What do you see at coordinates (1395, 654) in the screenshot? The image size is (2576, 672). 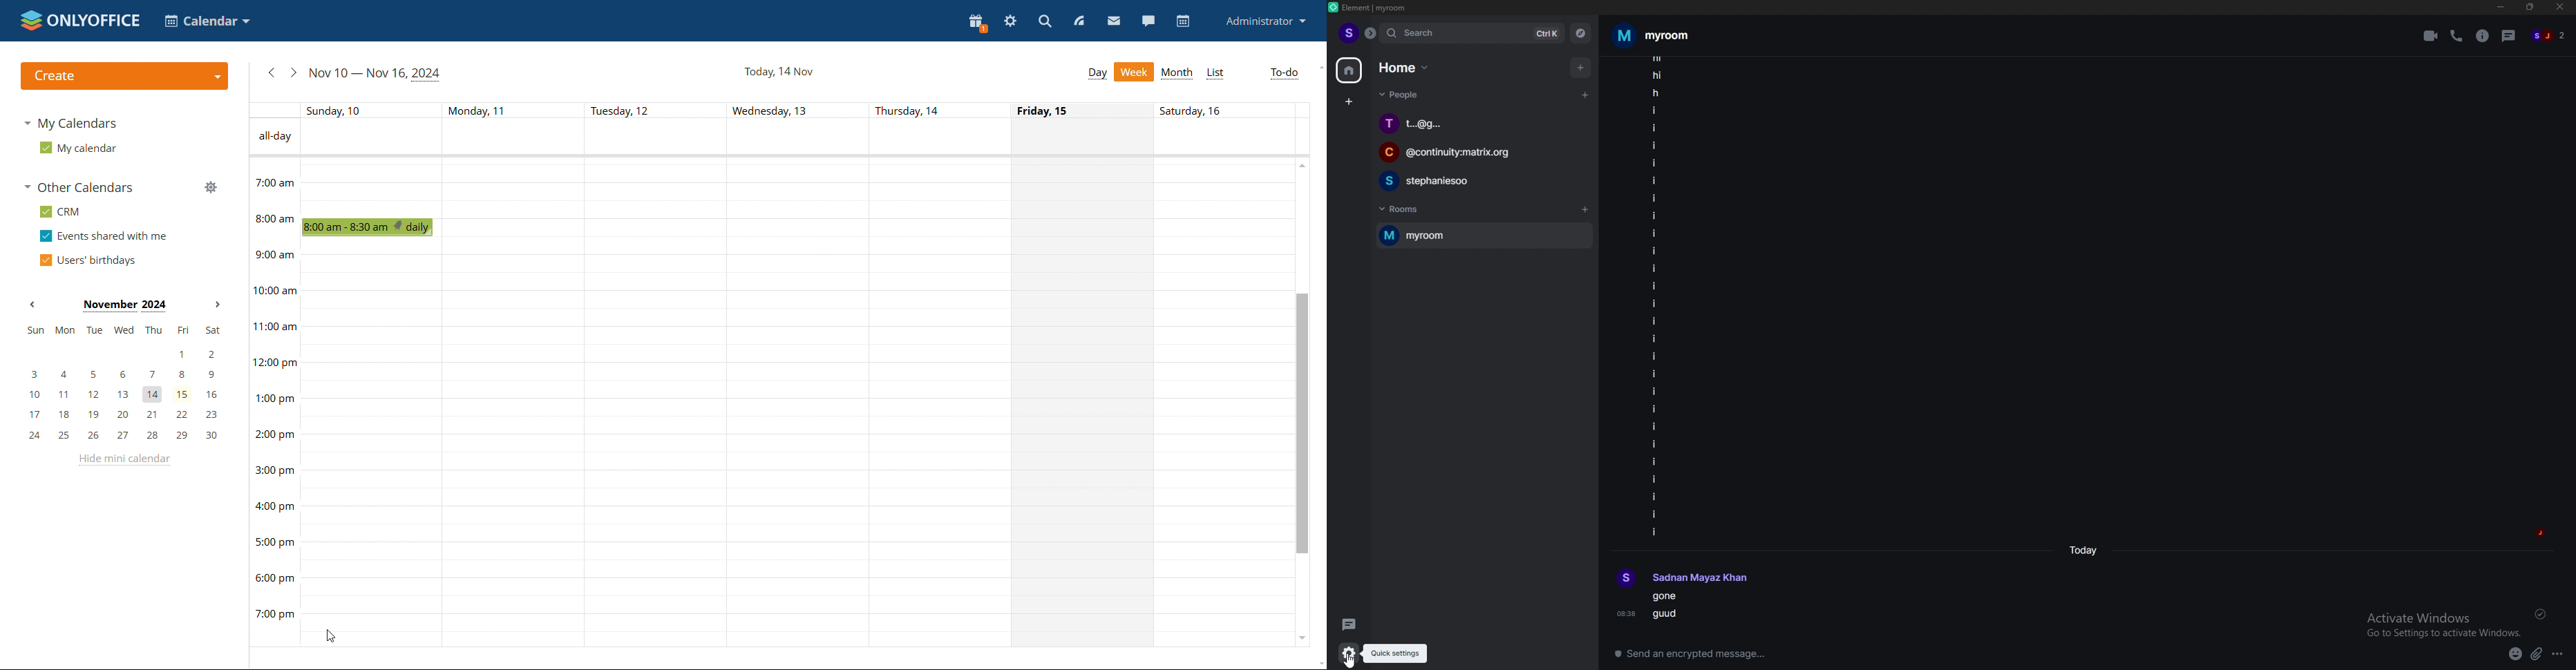 I see `tooltip` at bounding box center [1395, 654].